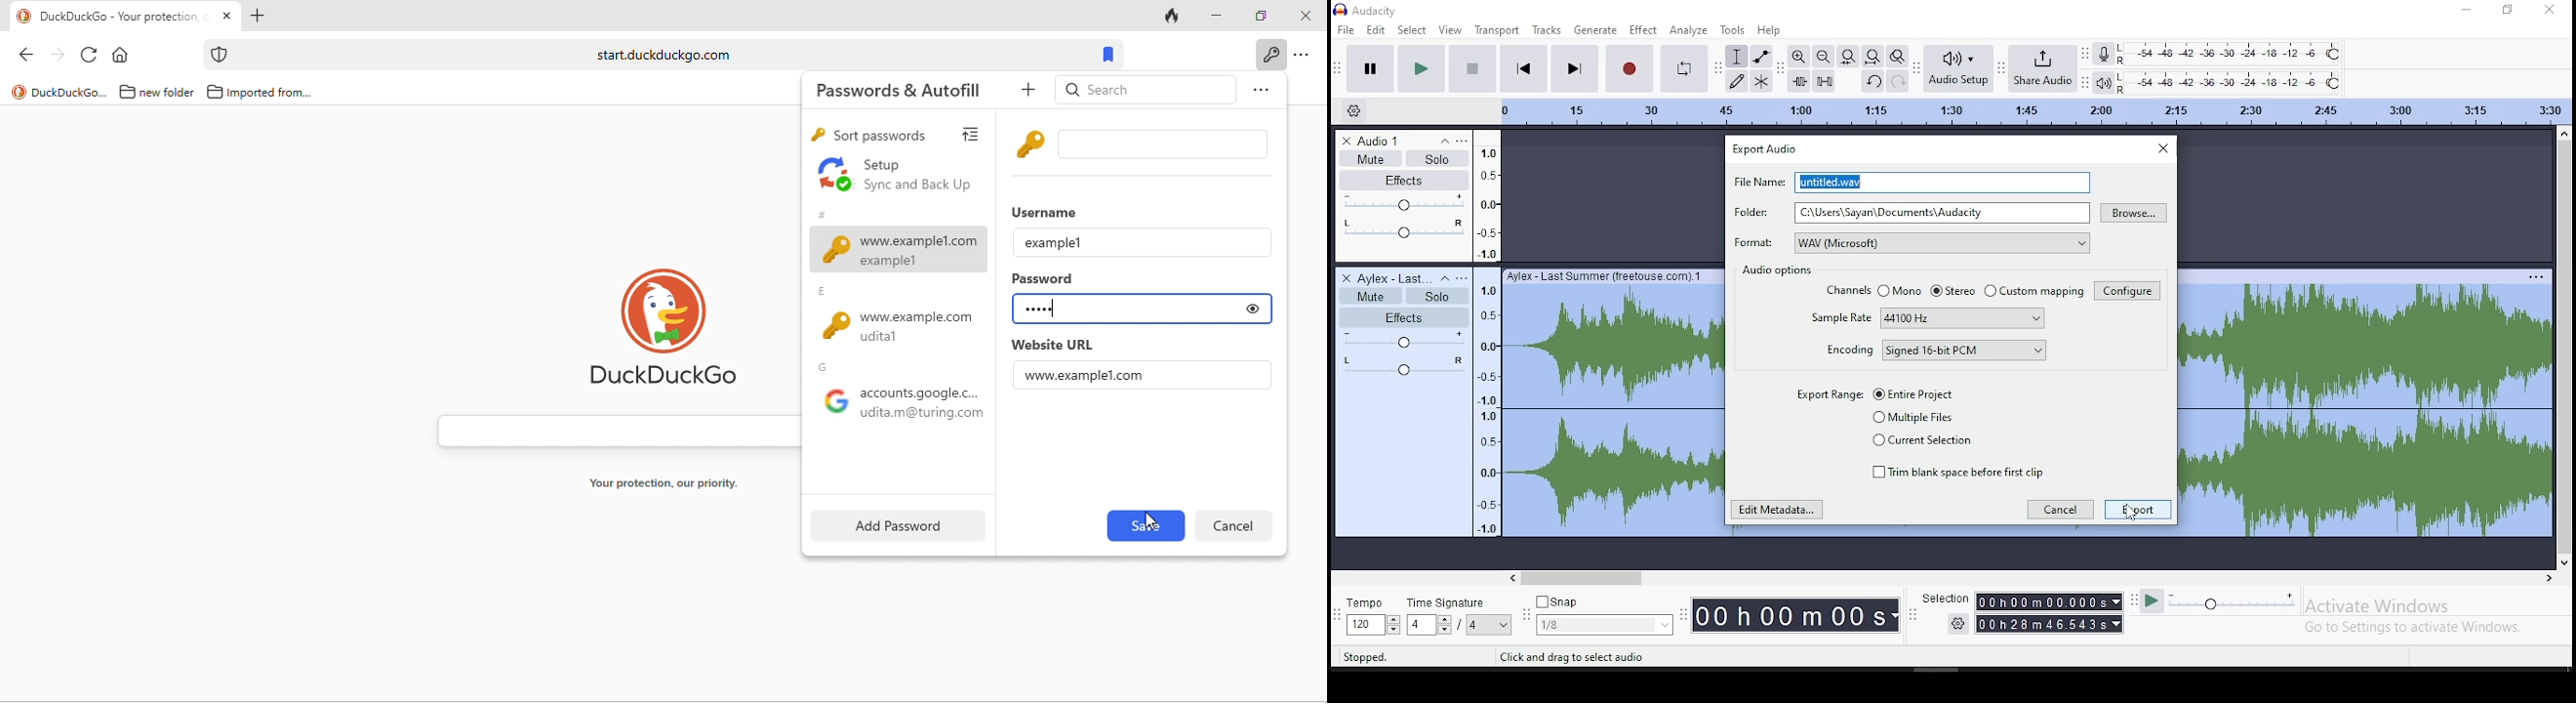  What do you see at coordinates (1404, 202) in the screenshot?
I see `volume` at bounding box center [1404, 202].